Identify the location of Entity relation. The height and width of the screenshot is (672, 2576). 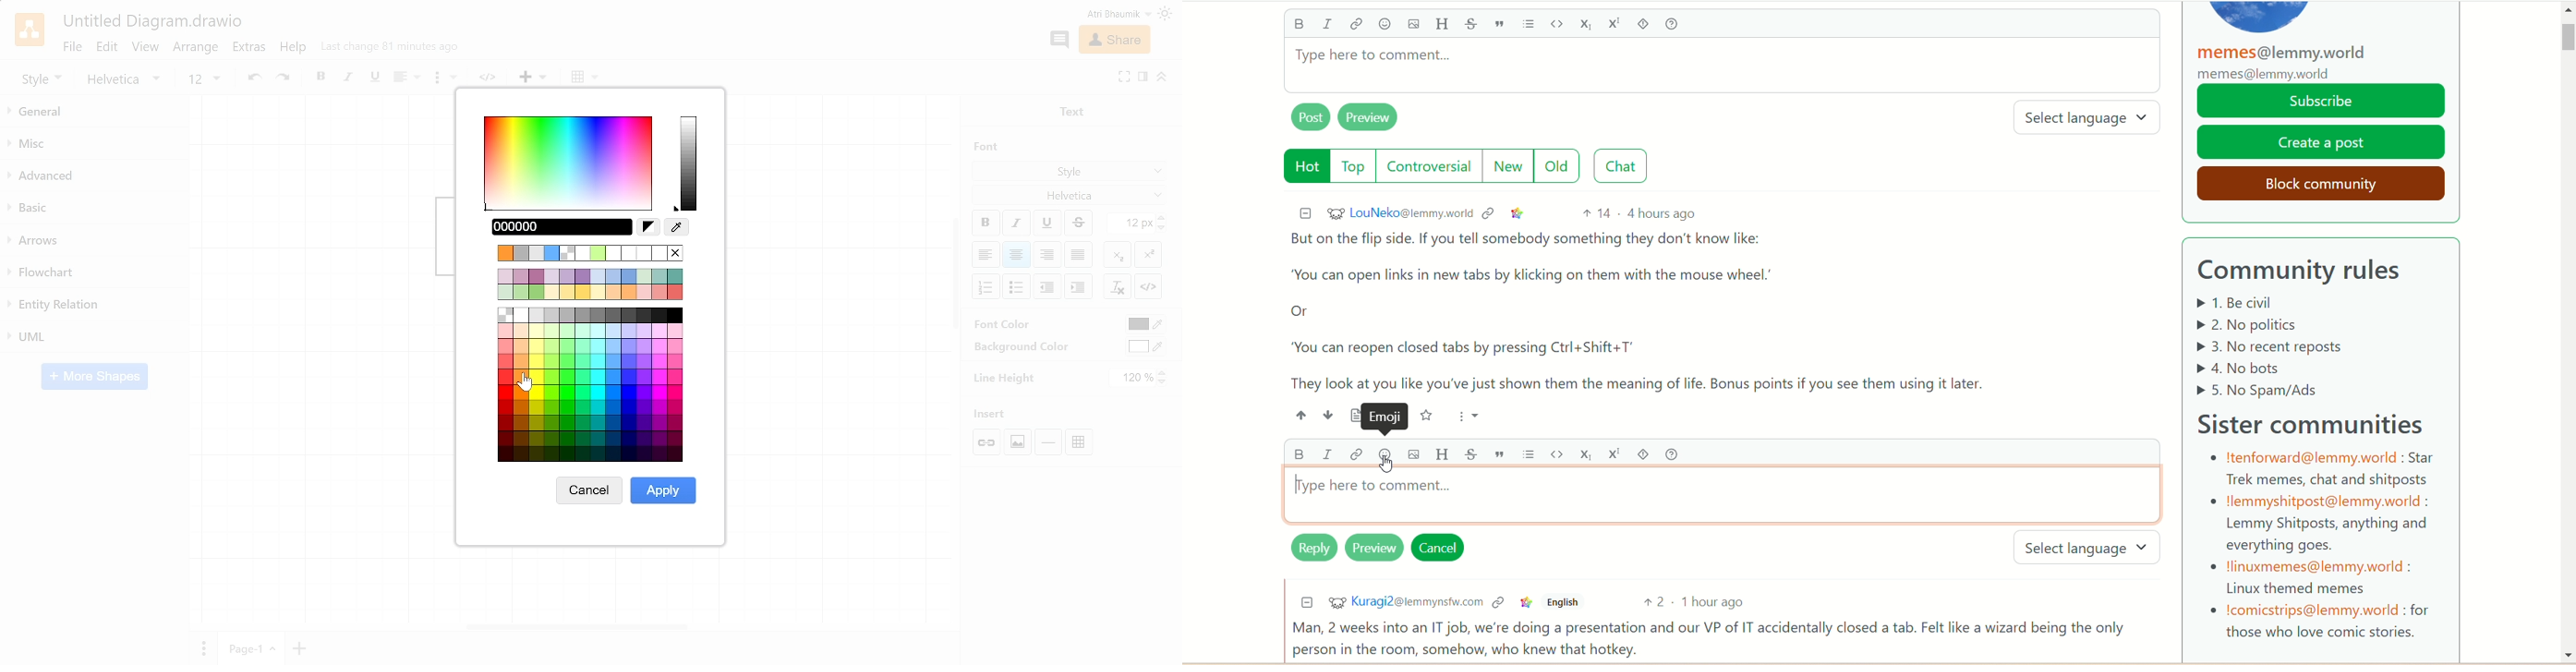
(92, 305).